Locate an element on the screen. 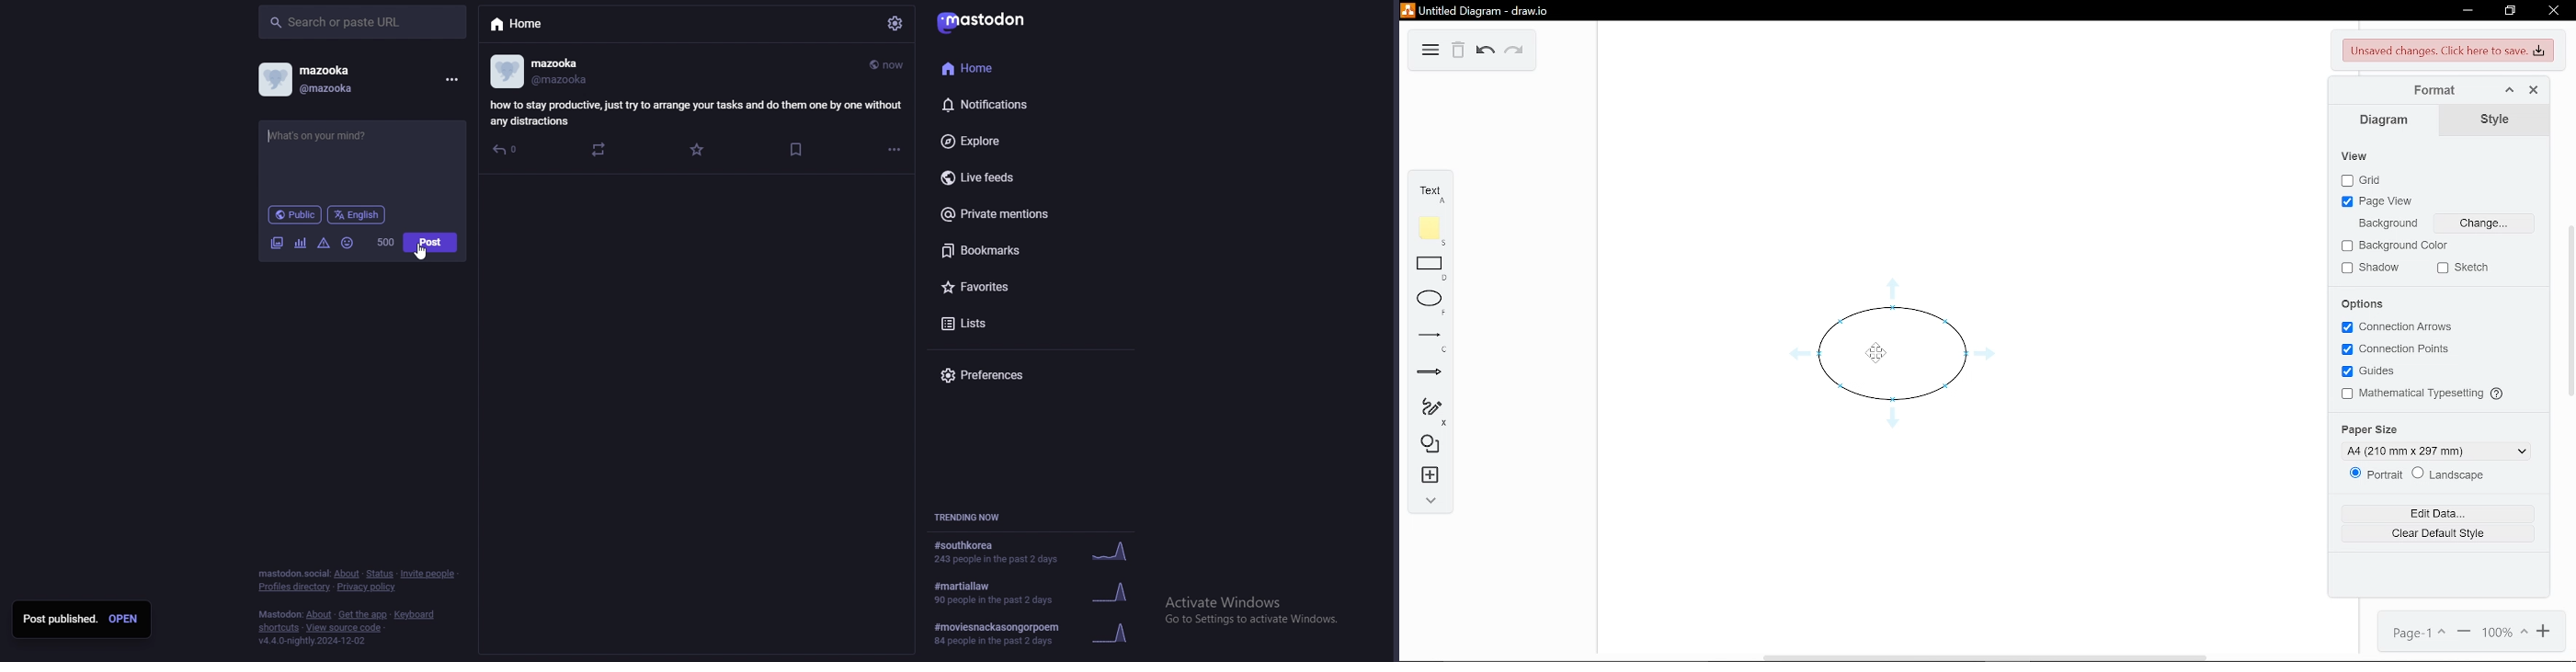  emoji is located at coordinates (348, 243).